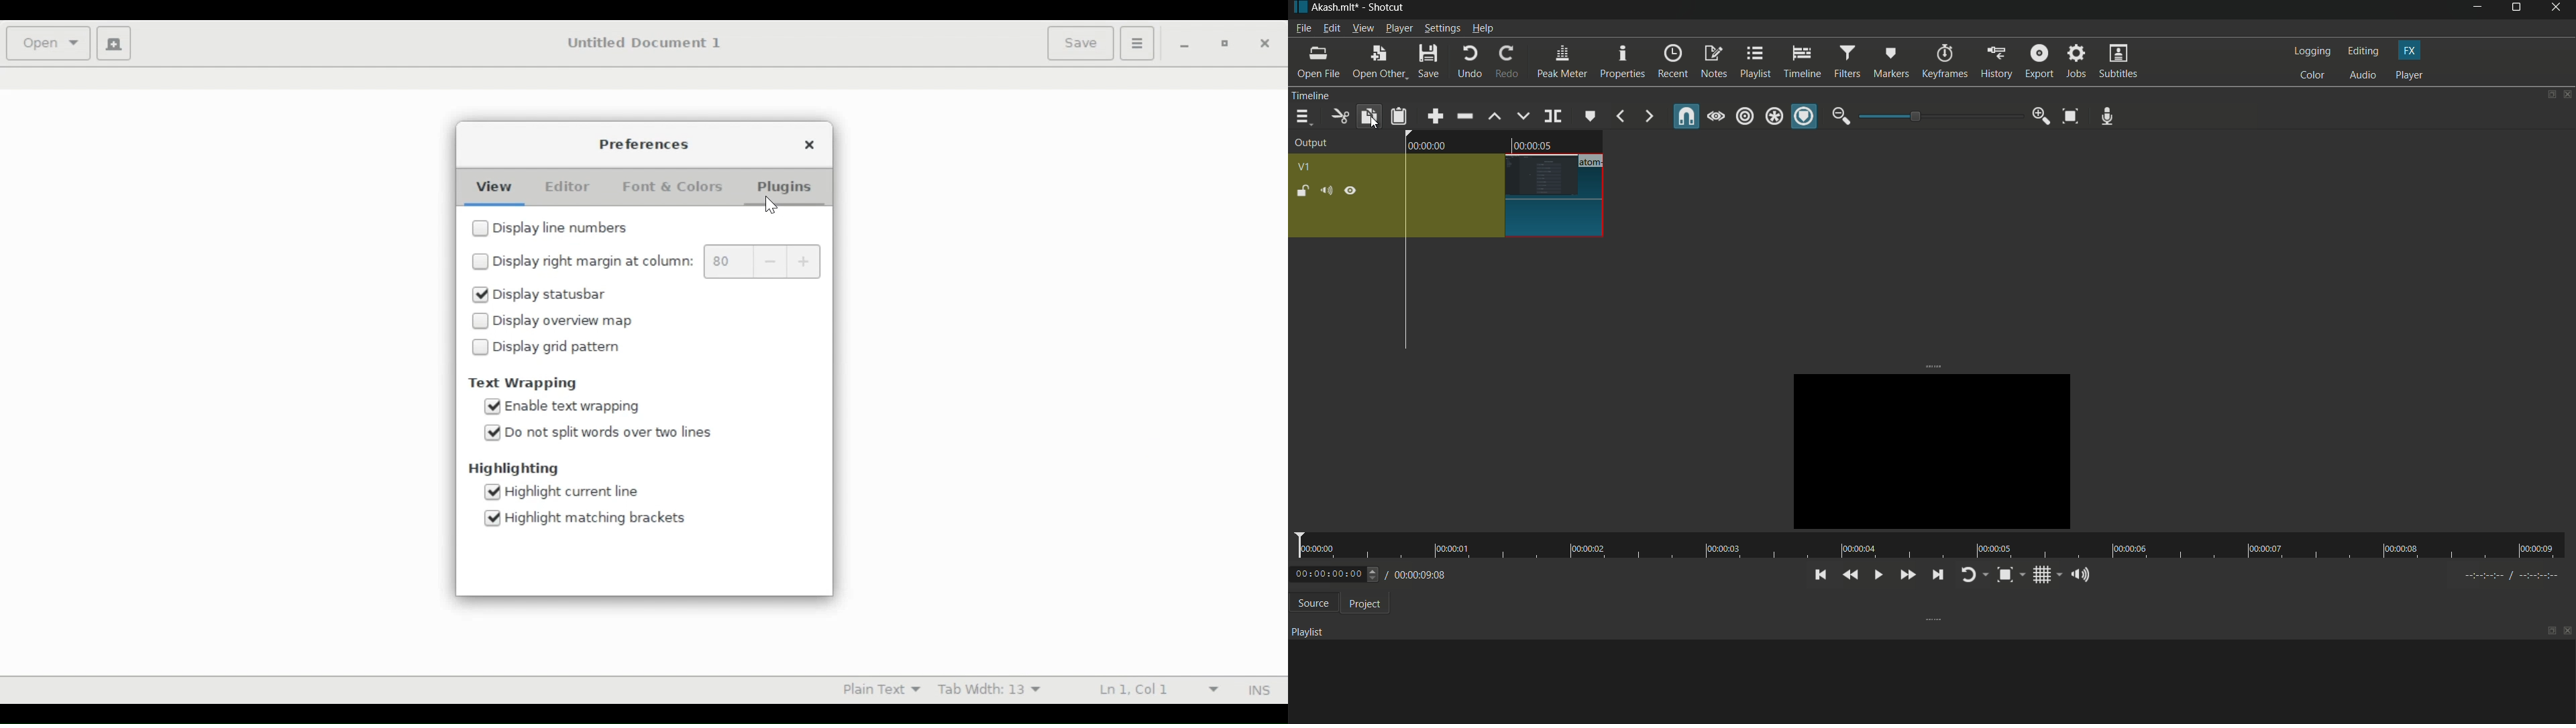  What do you see at coordinates (1802, 60) in the screenshot?
I see `timeline` at bounding box center [1802, 60].